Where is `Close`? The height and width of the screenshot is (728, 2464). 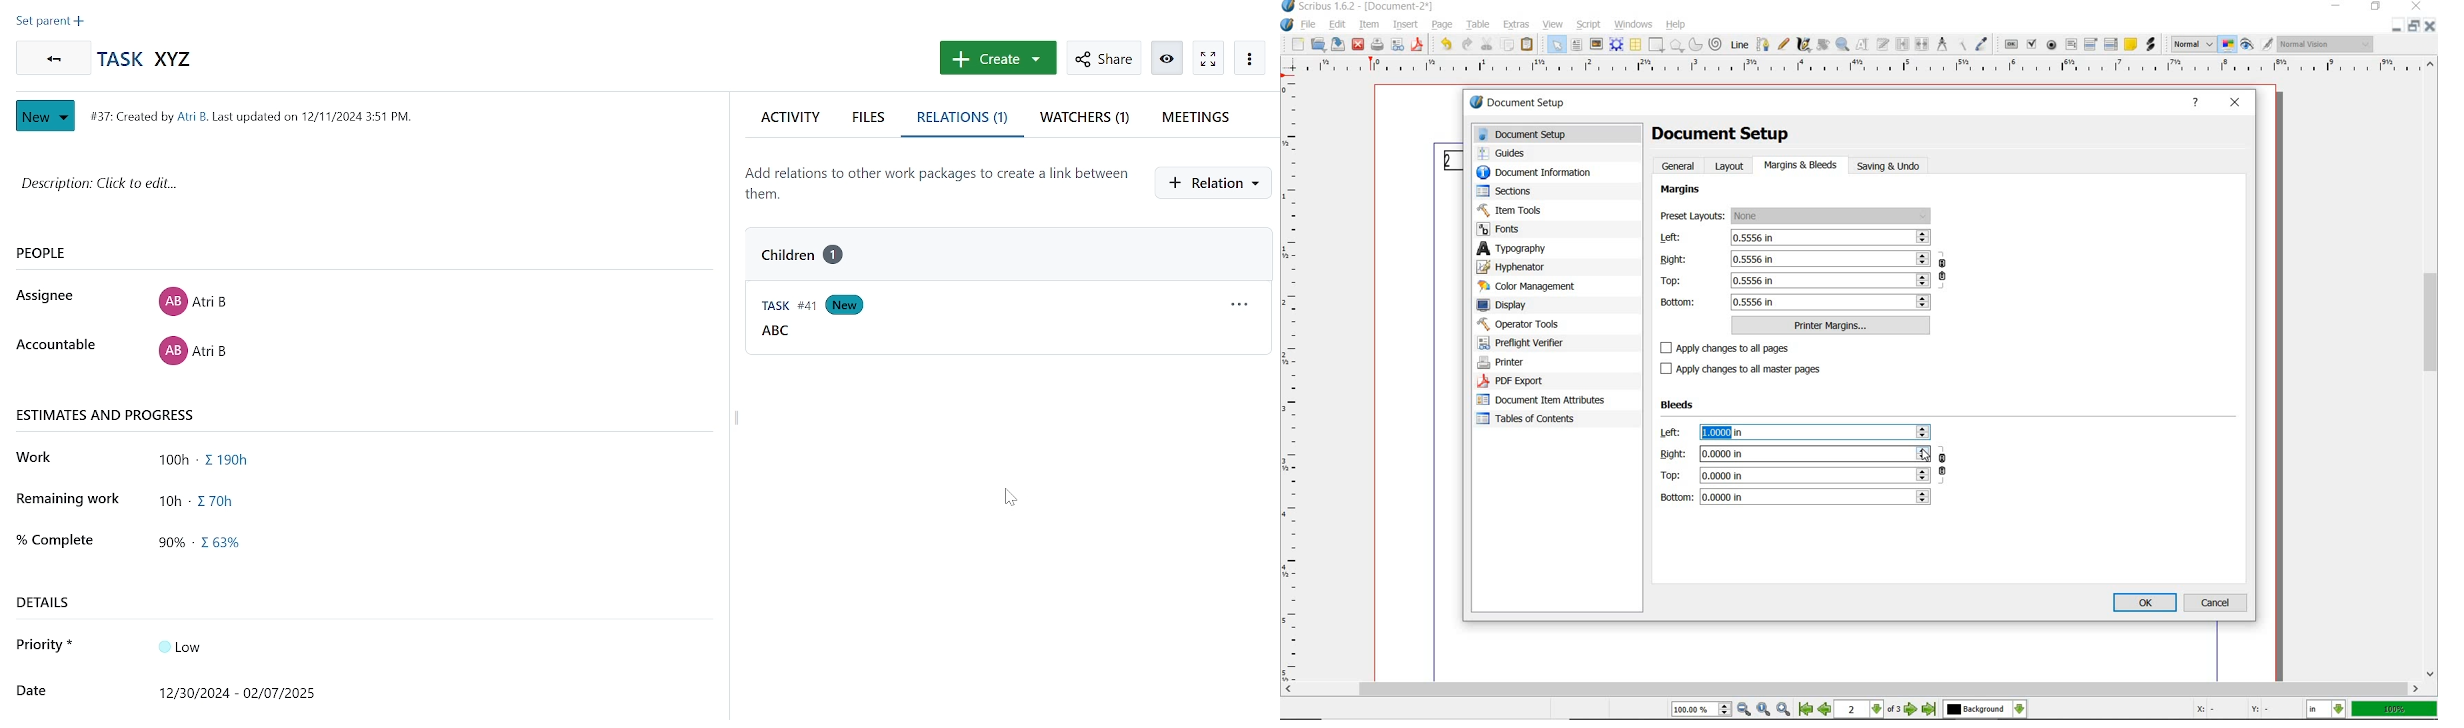 Close is located at coordinates (2397, 26).